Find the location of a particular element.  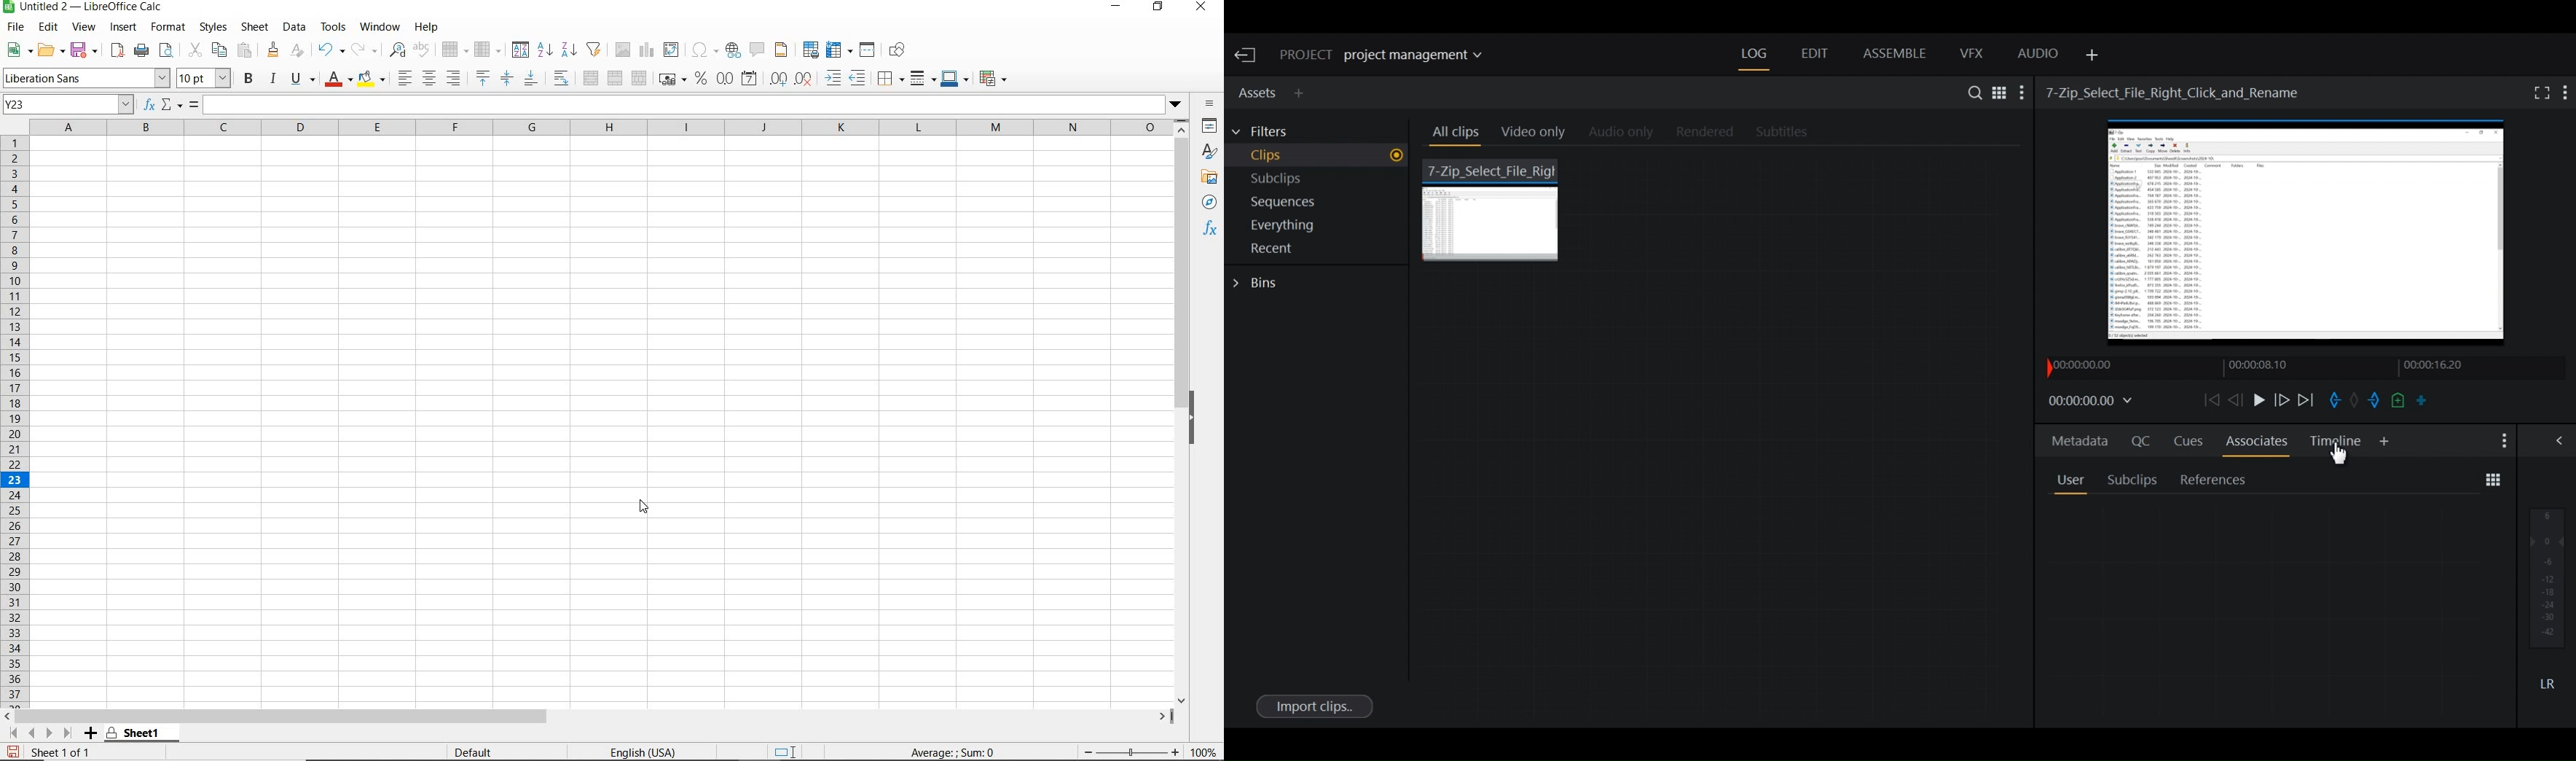

DATA is located at coordinates (294, 28).